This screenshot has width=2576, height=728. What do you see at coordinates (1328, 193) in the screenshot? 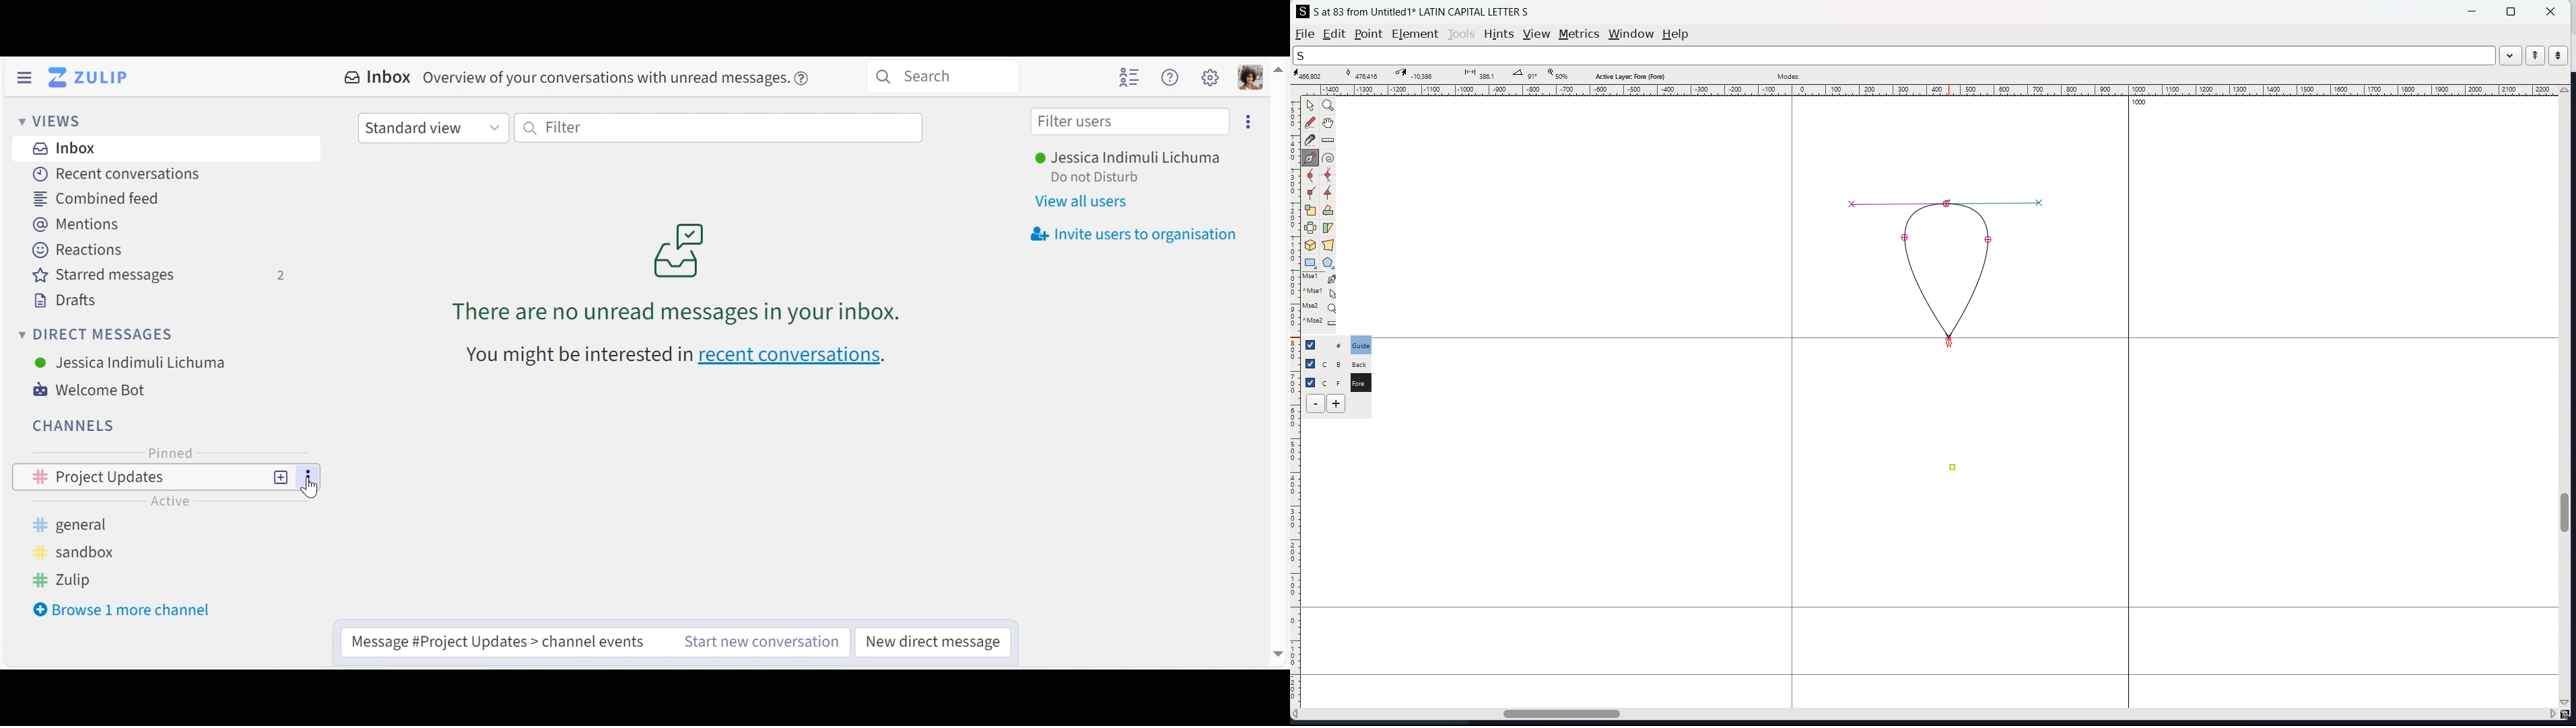
I see `add a tangent point` at bounding box center [1328, 193].